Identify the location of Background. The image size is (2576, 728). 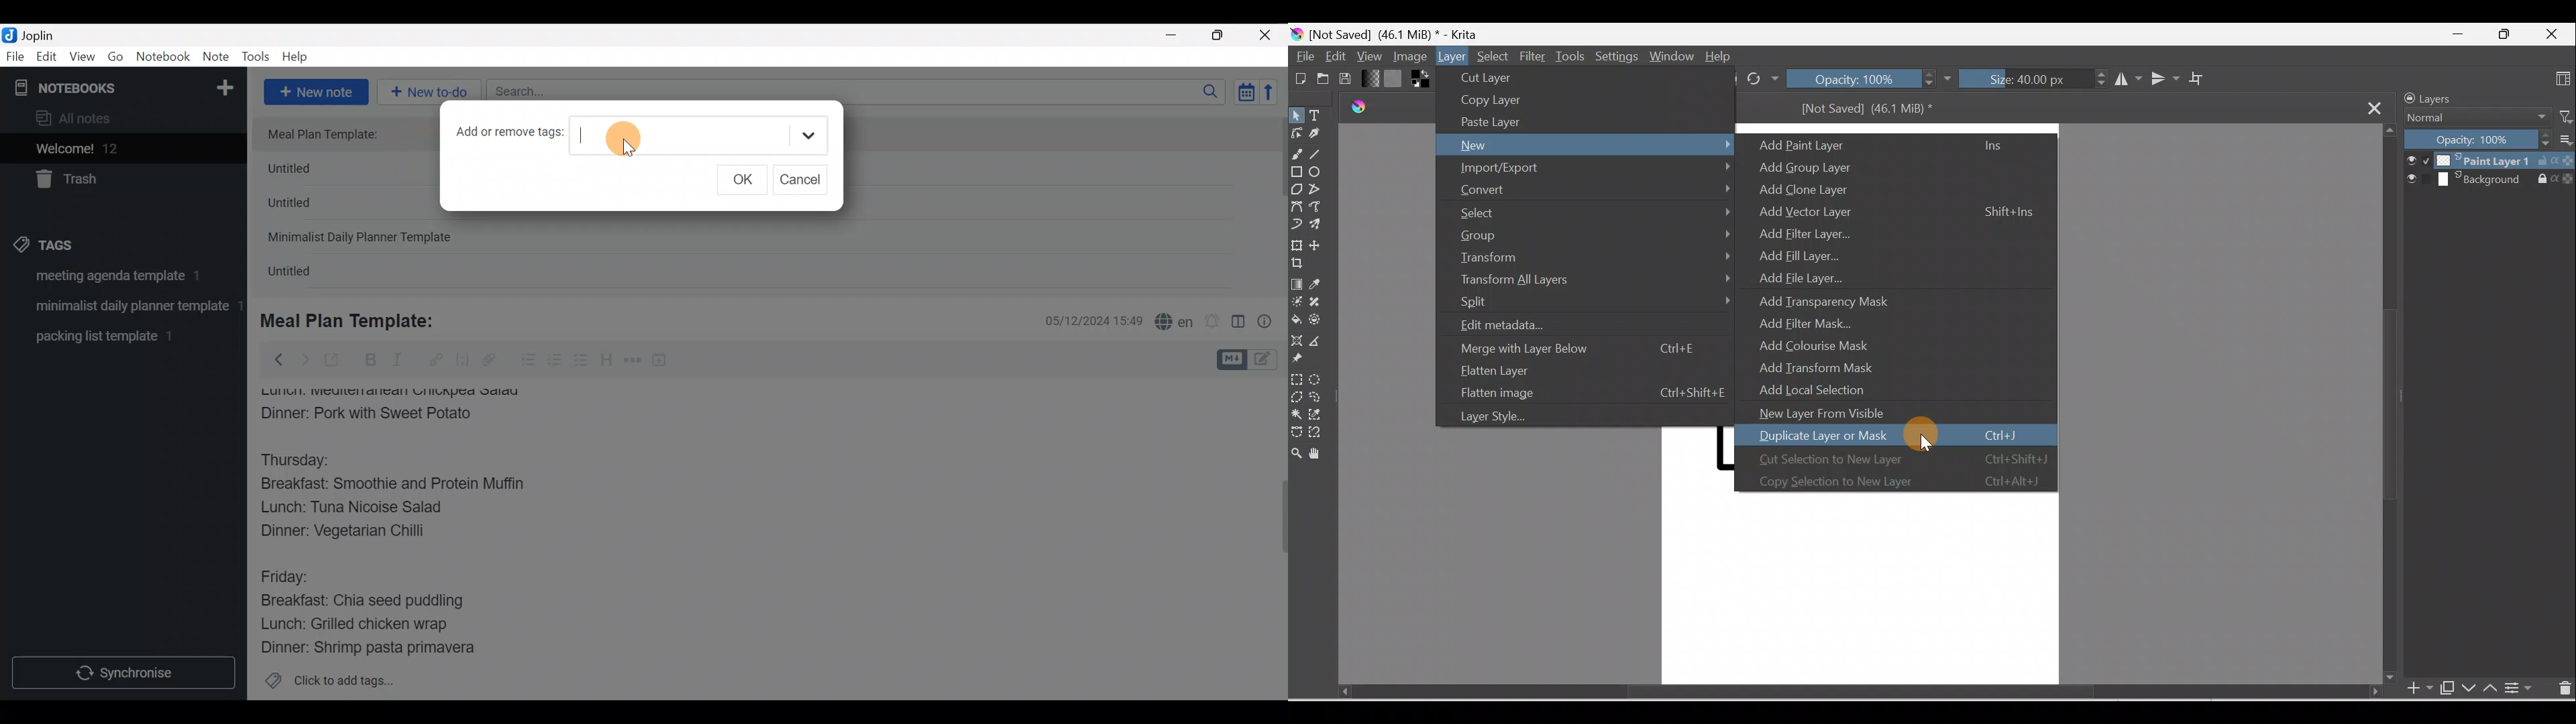
(2490, 180).